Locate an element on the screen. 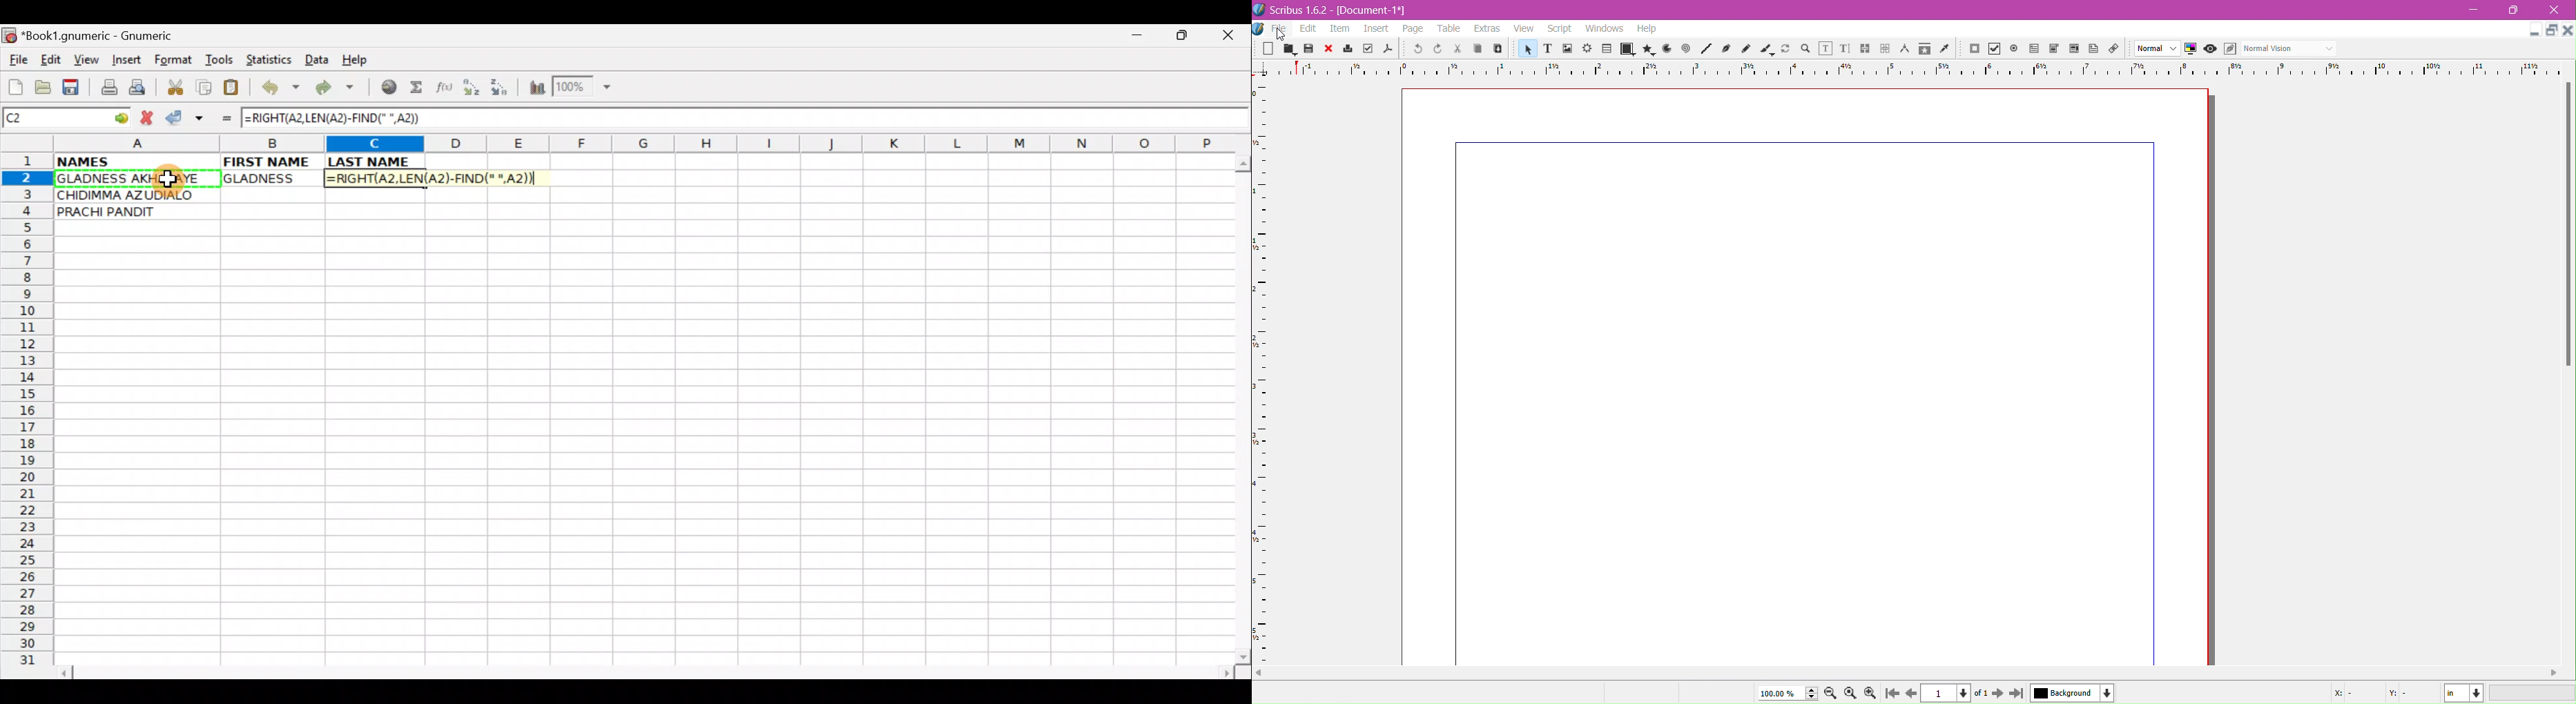 The height and width of the screenshot is (728, 2576). GLADNESS AKHARAYE is located at coordinates (136, 179).